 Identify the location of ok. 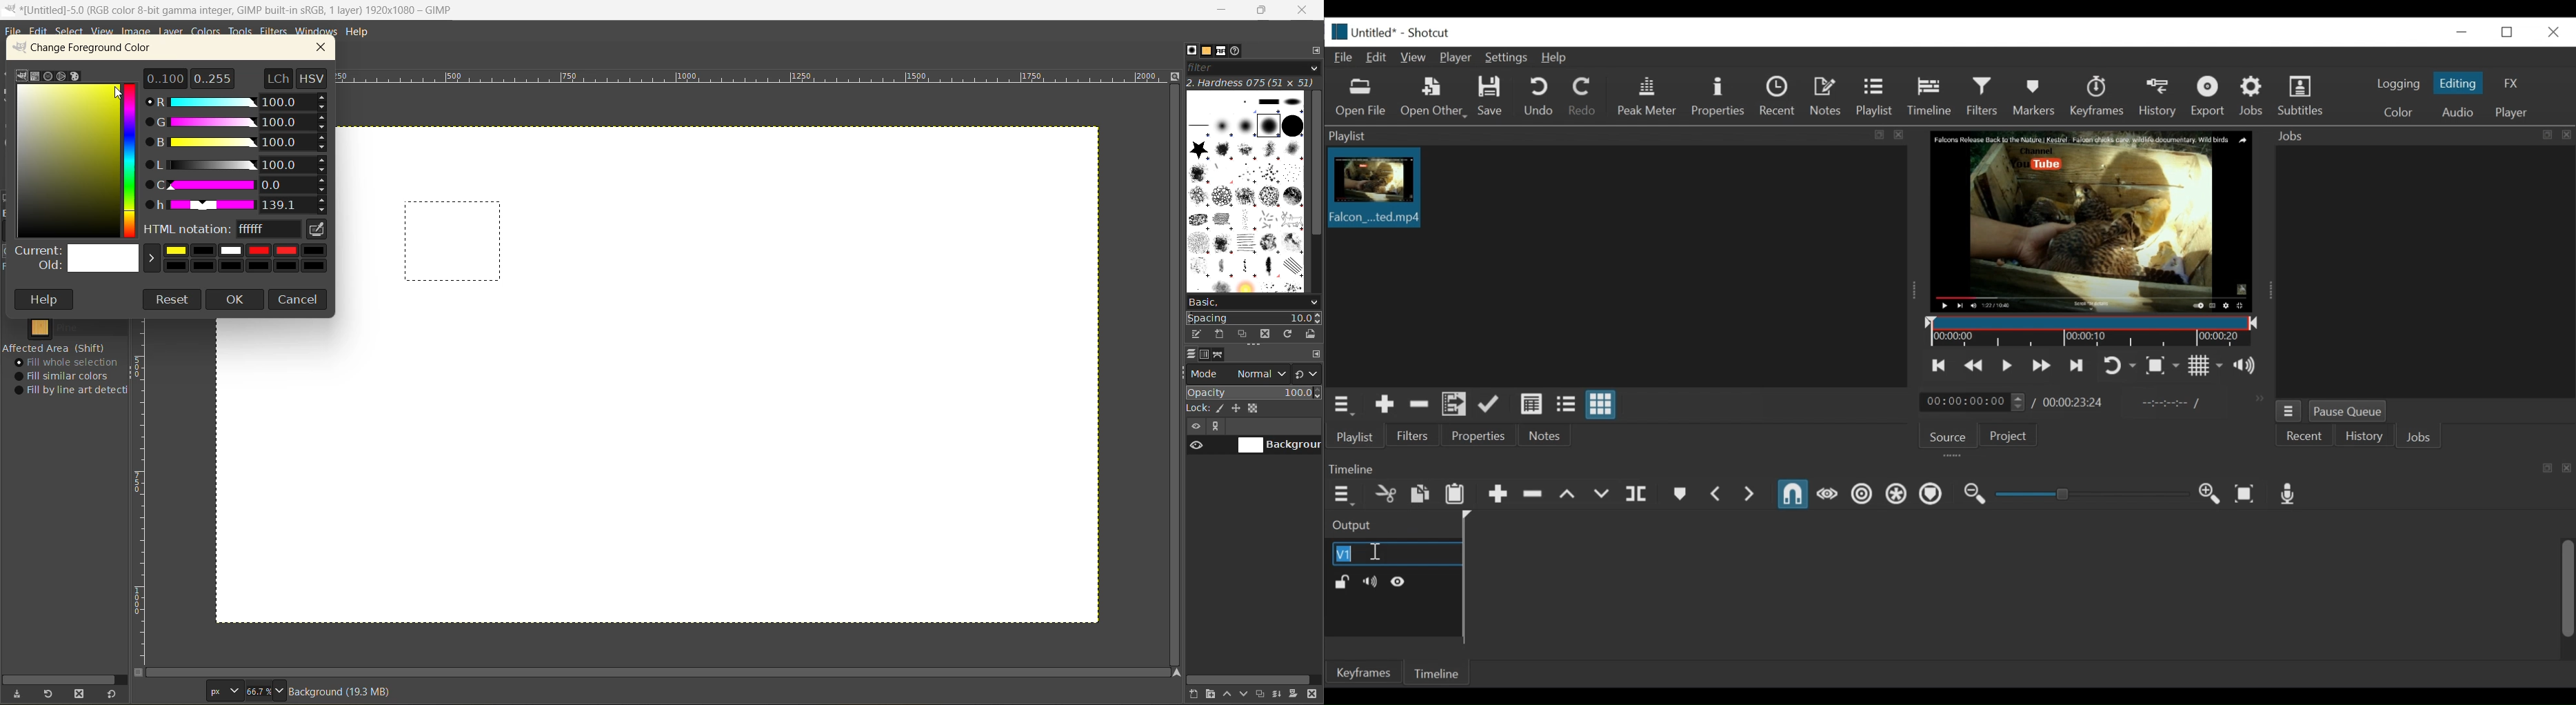
(236, 301).